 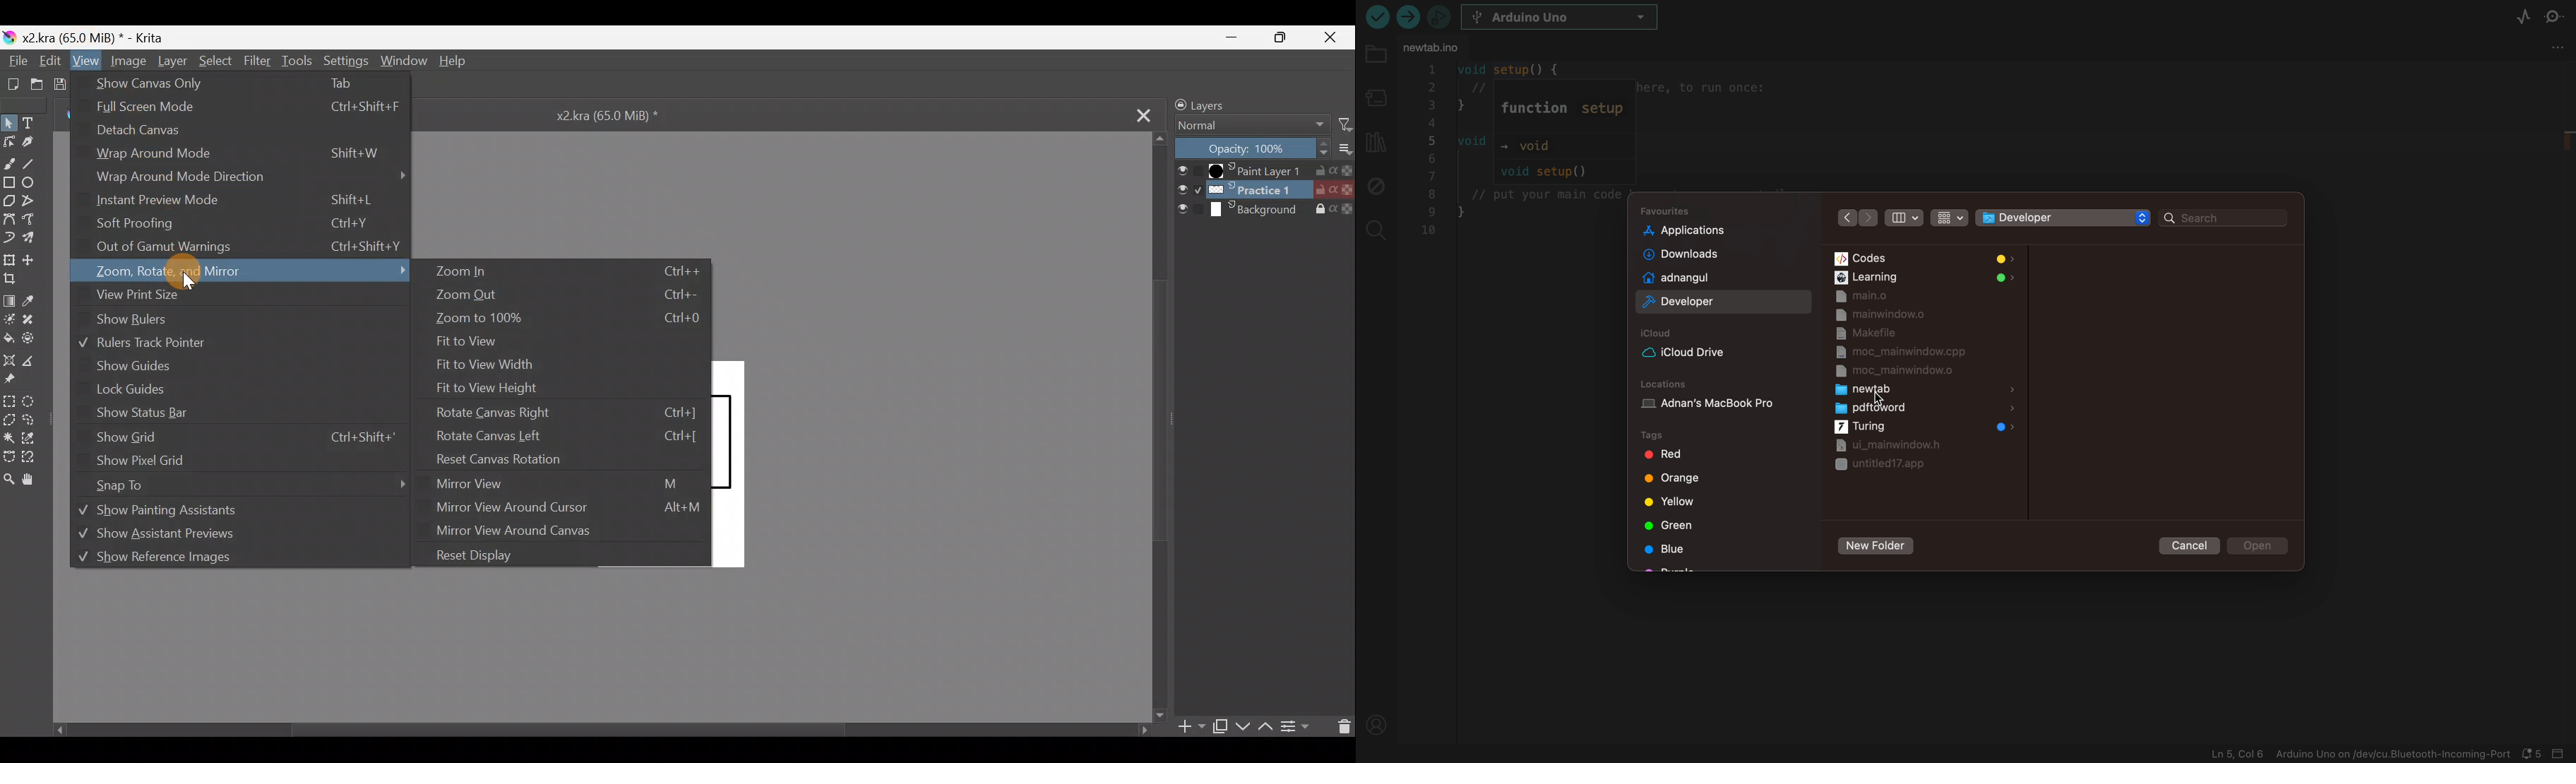 What do you see at coordinates (9, 201) in the screenshot?
I see `Polygon tool` at bounding box center [9, 201].